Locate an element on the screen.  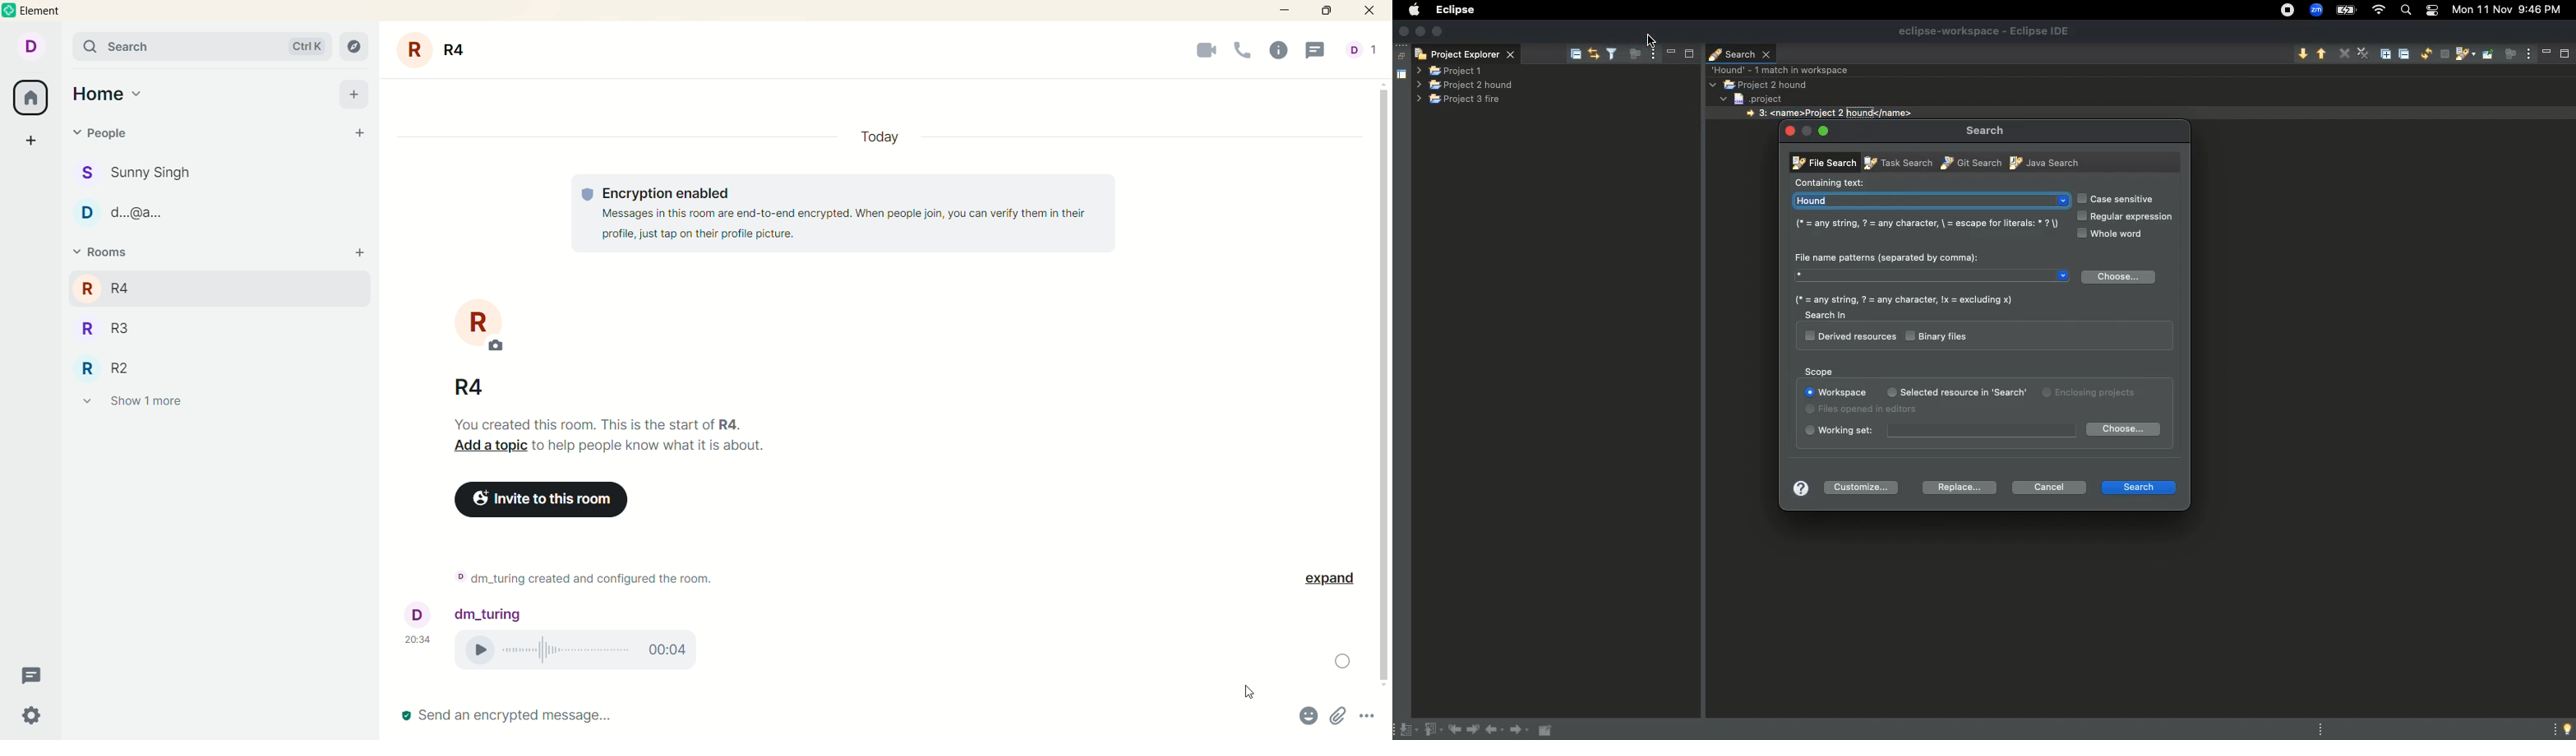
Cancel current search is located at coordinates (2444, 55).